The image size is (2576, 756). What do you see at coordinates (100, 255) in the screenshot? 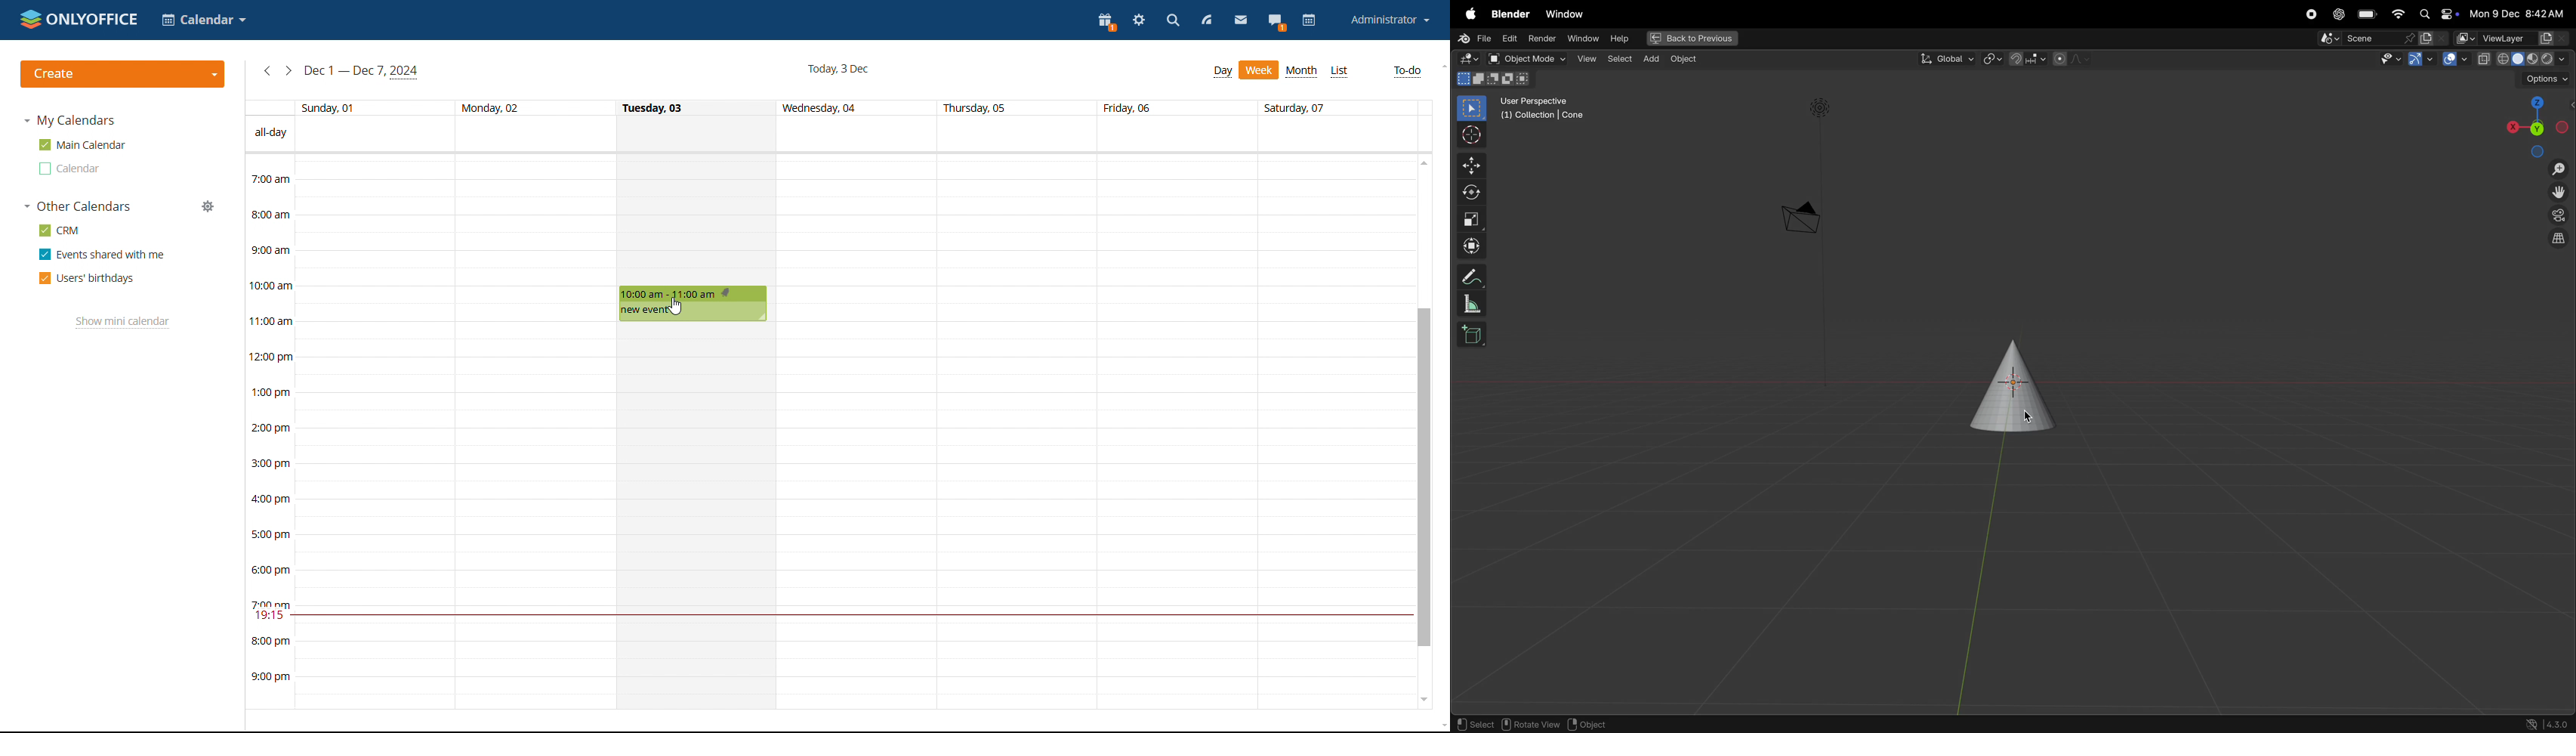
I see `Events shared with me` at bounding box center [100, 255].